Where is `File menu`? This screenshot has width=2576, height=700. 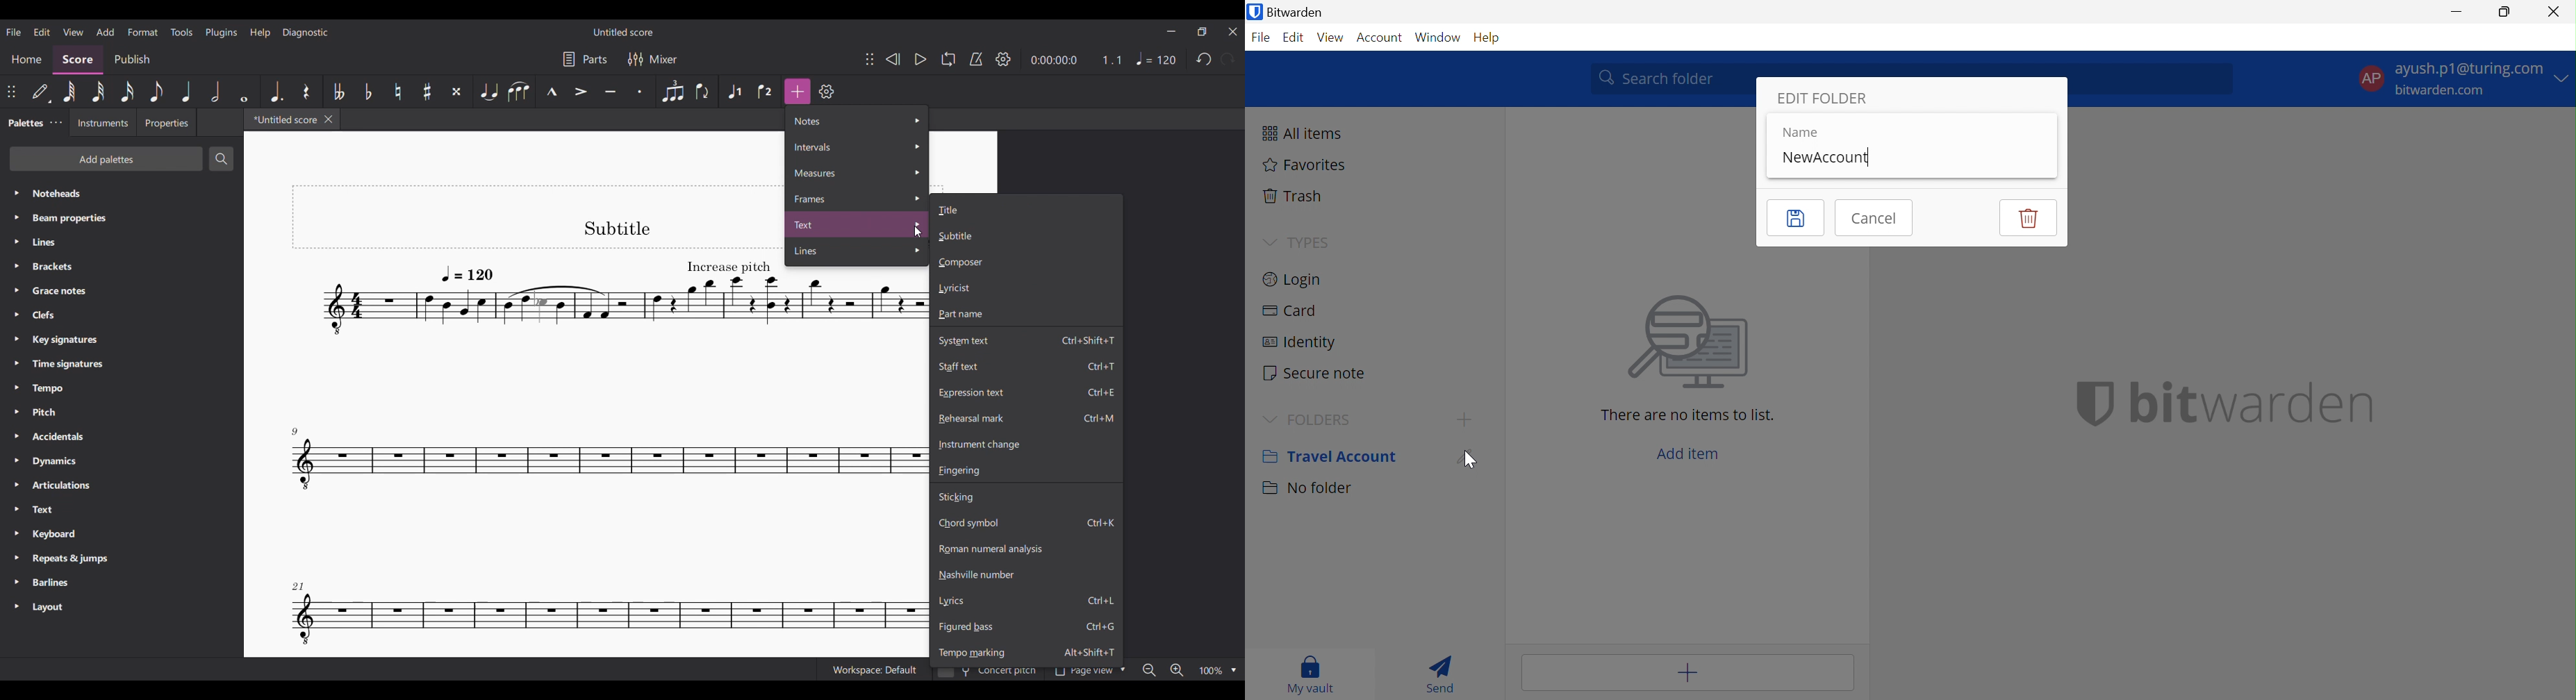 File menu is located at coordinates (14, 32).